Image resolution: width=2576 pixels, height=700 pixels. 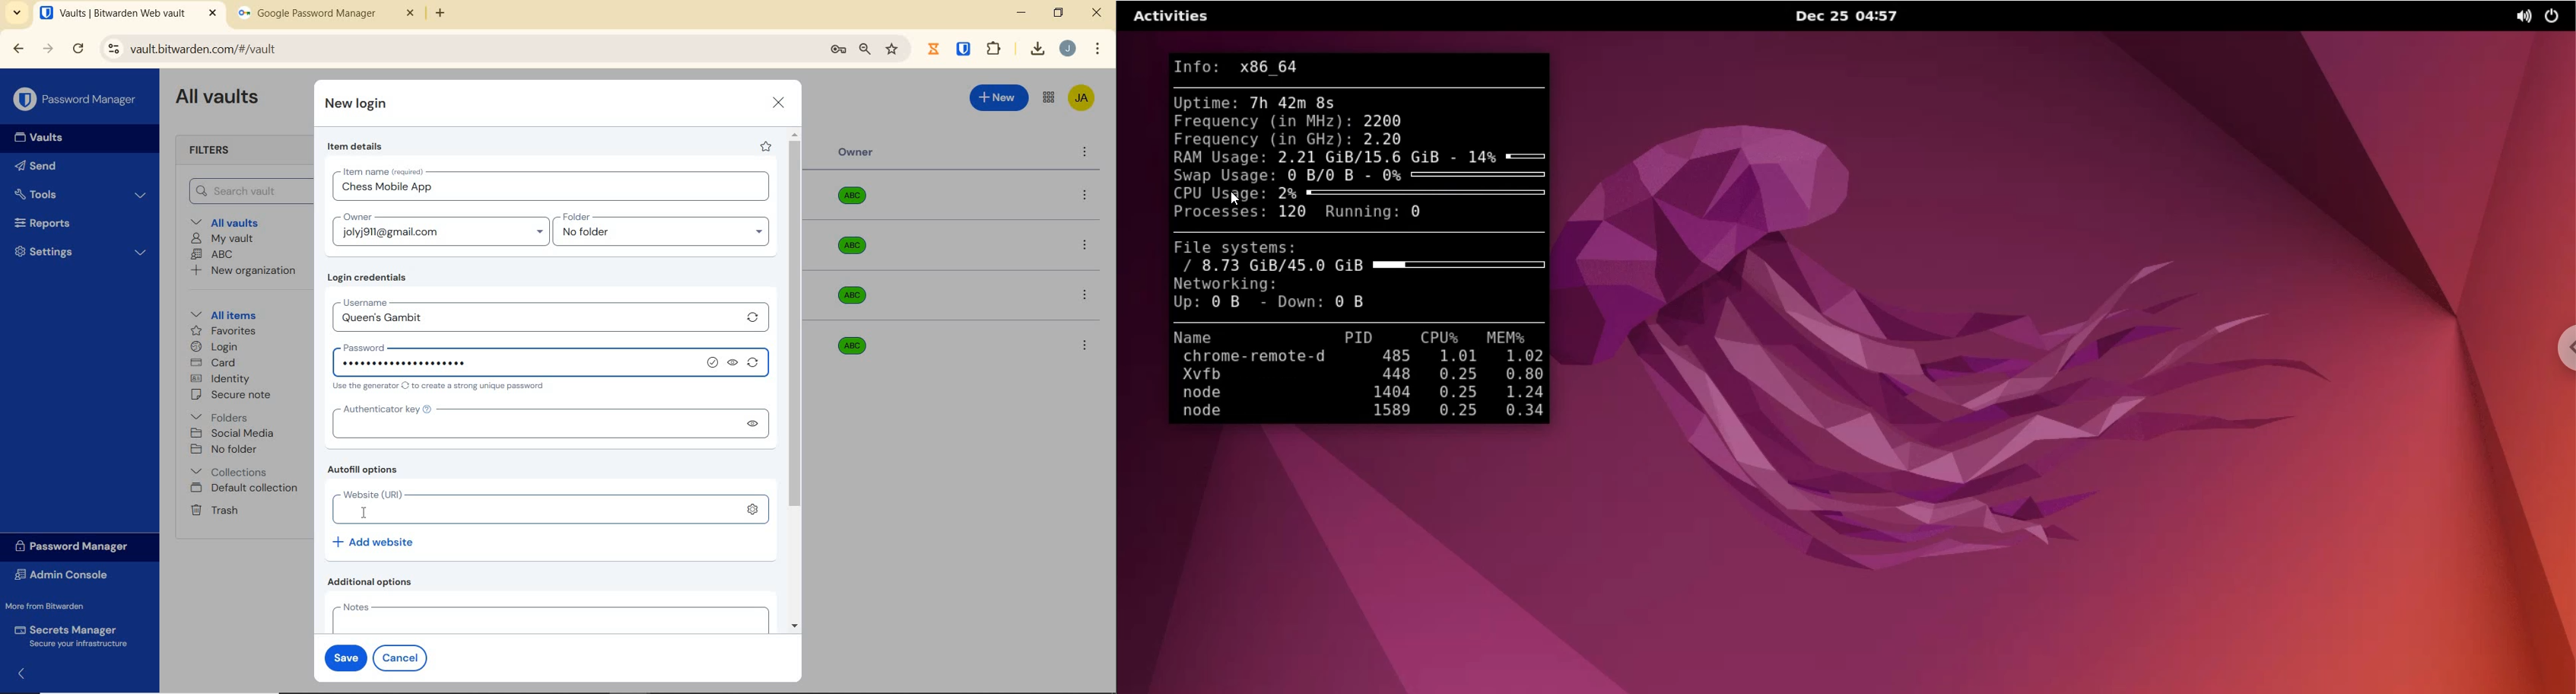 I want to click on customize Google chrome, so click(x=1098, y=49).